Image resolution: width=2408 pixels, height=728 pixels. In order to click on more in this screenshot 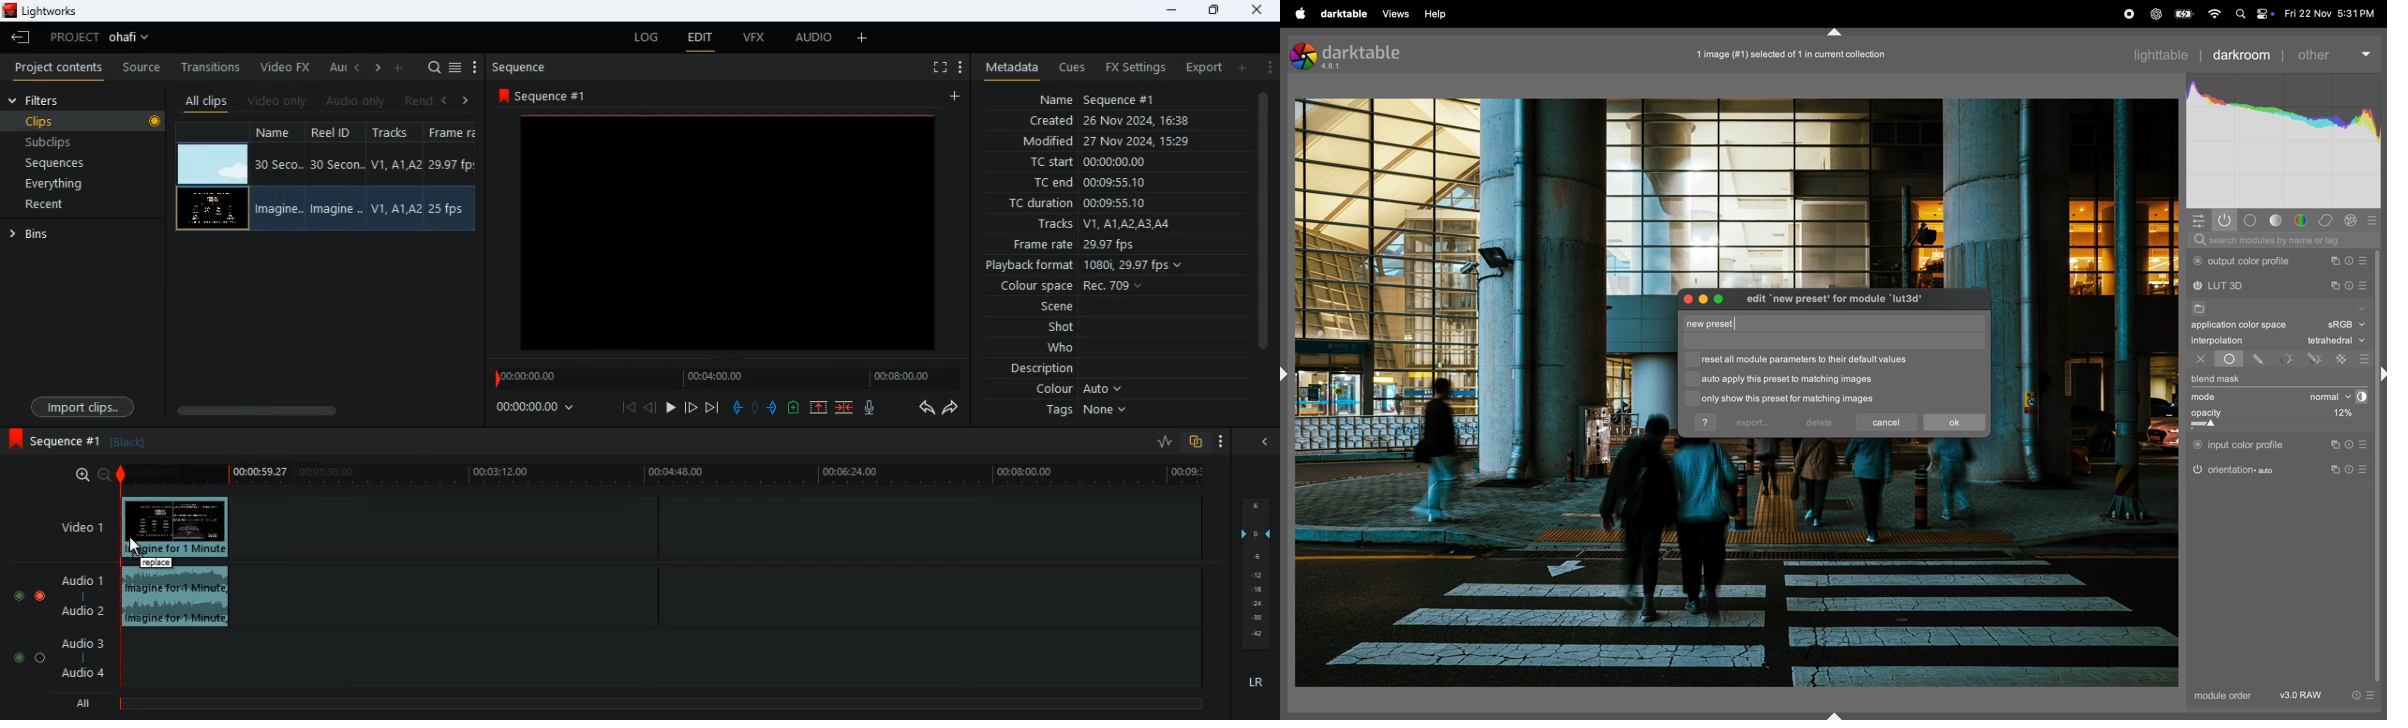, I will do `click(958, 66)`.